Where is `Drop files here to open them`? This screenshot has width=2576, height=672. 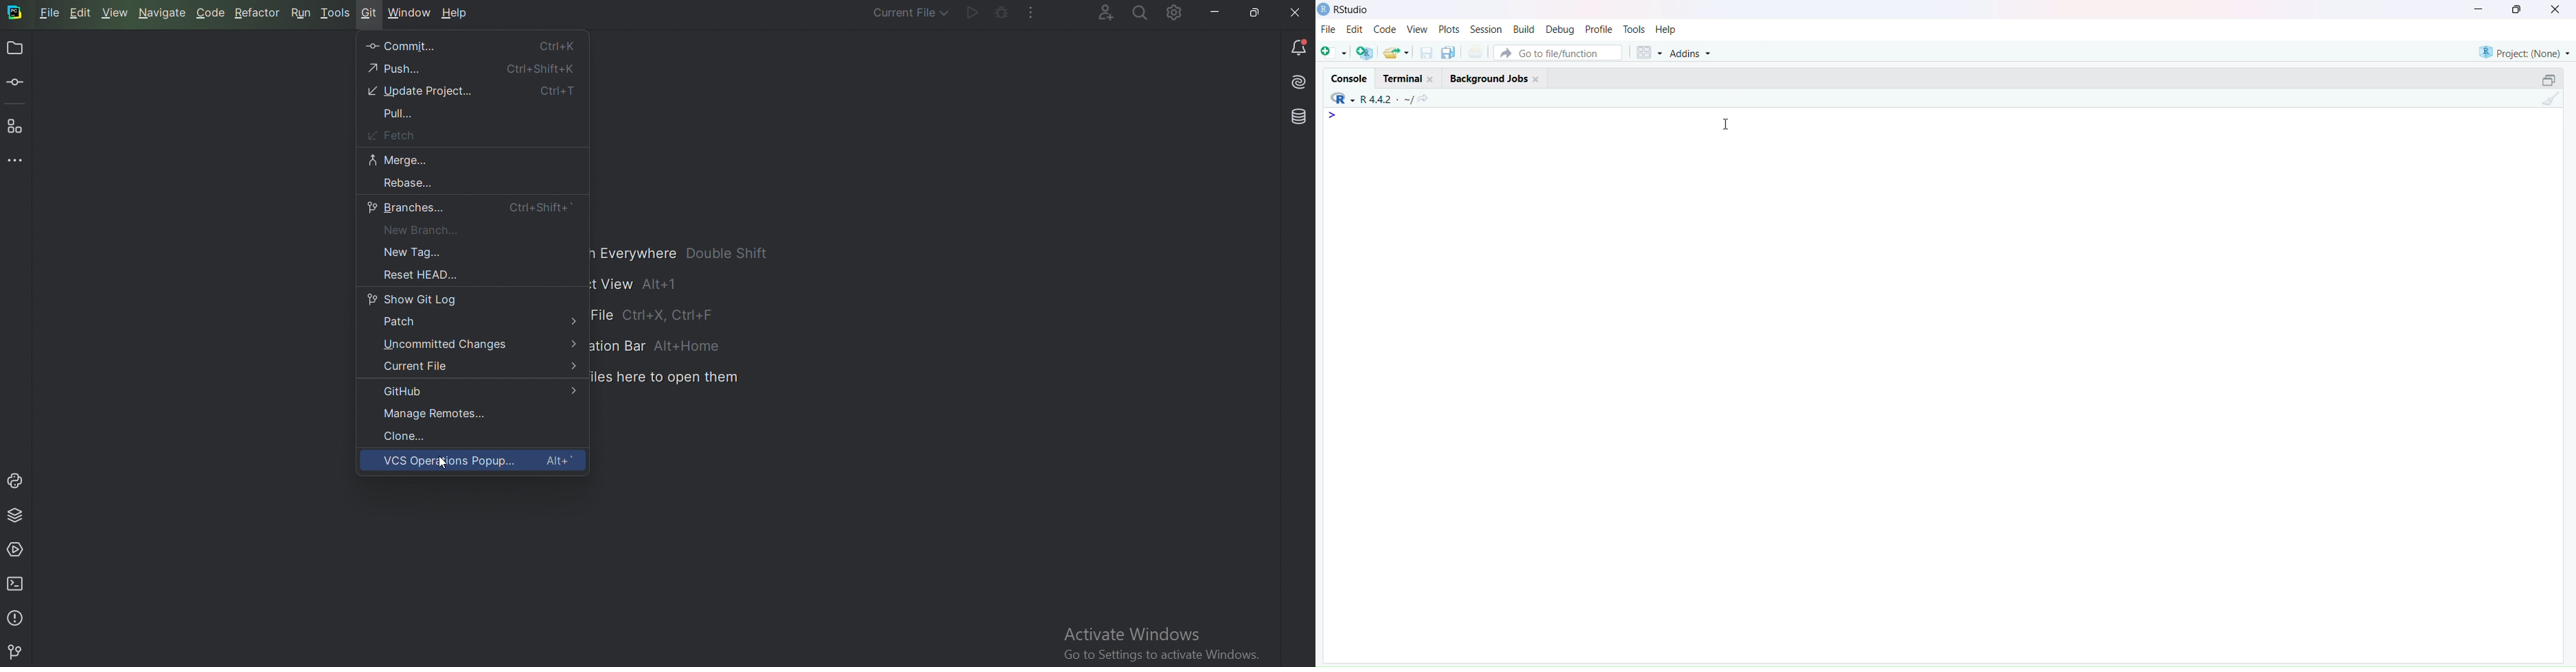
Drop files here to open them is located at coordinates (667, 378).